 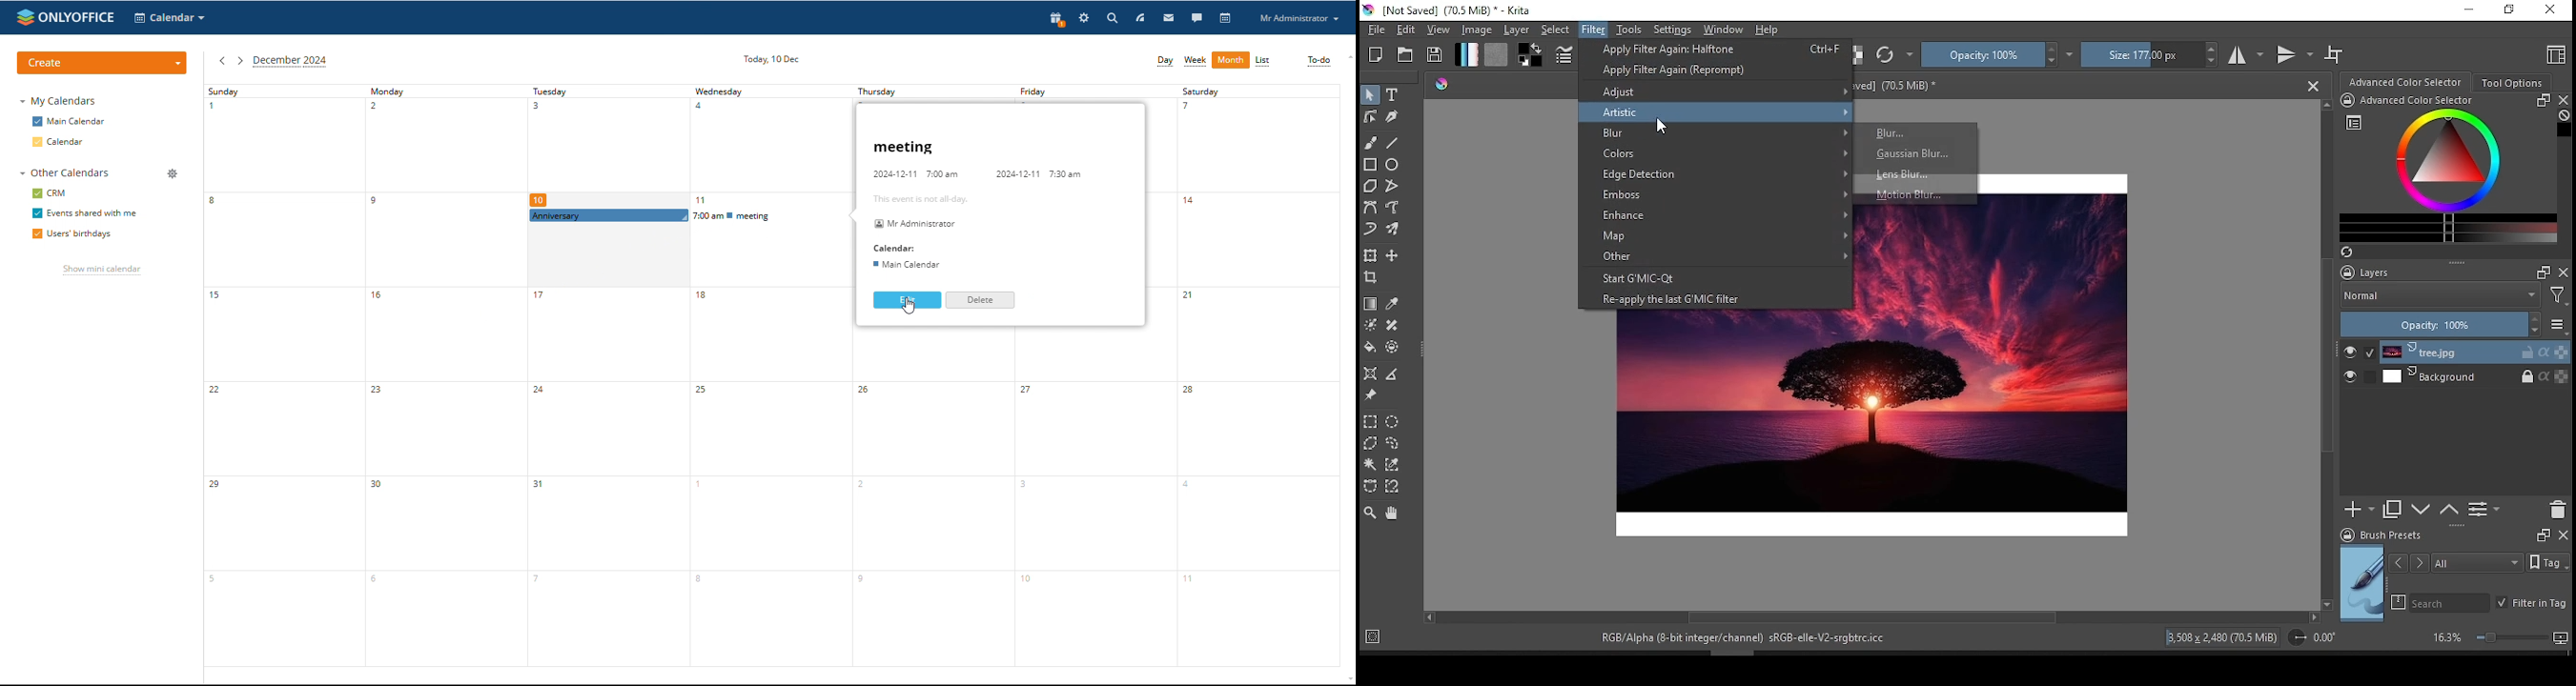 What do you see at coordinates (1663, 127) in the screenshot?
I see `Cursor` at bounding box center [1663, 127].